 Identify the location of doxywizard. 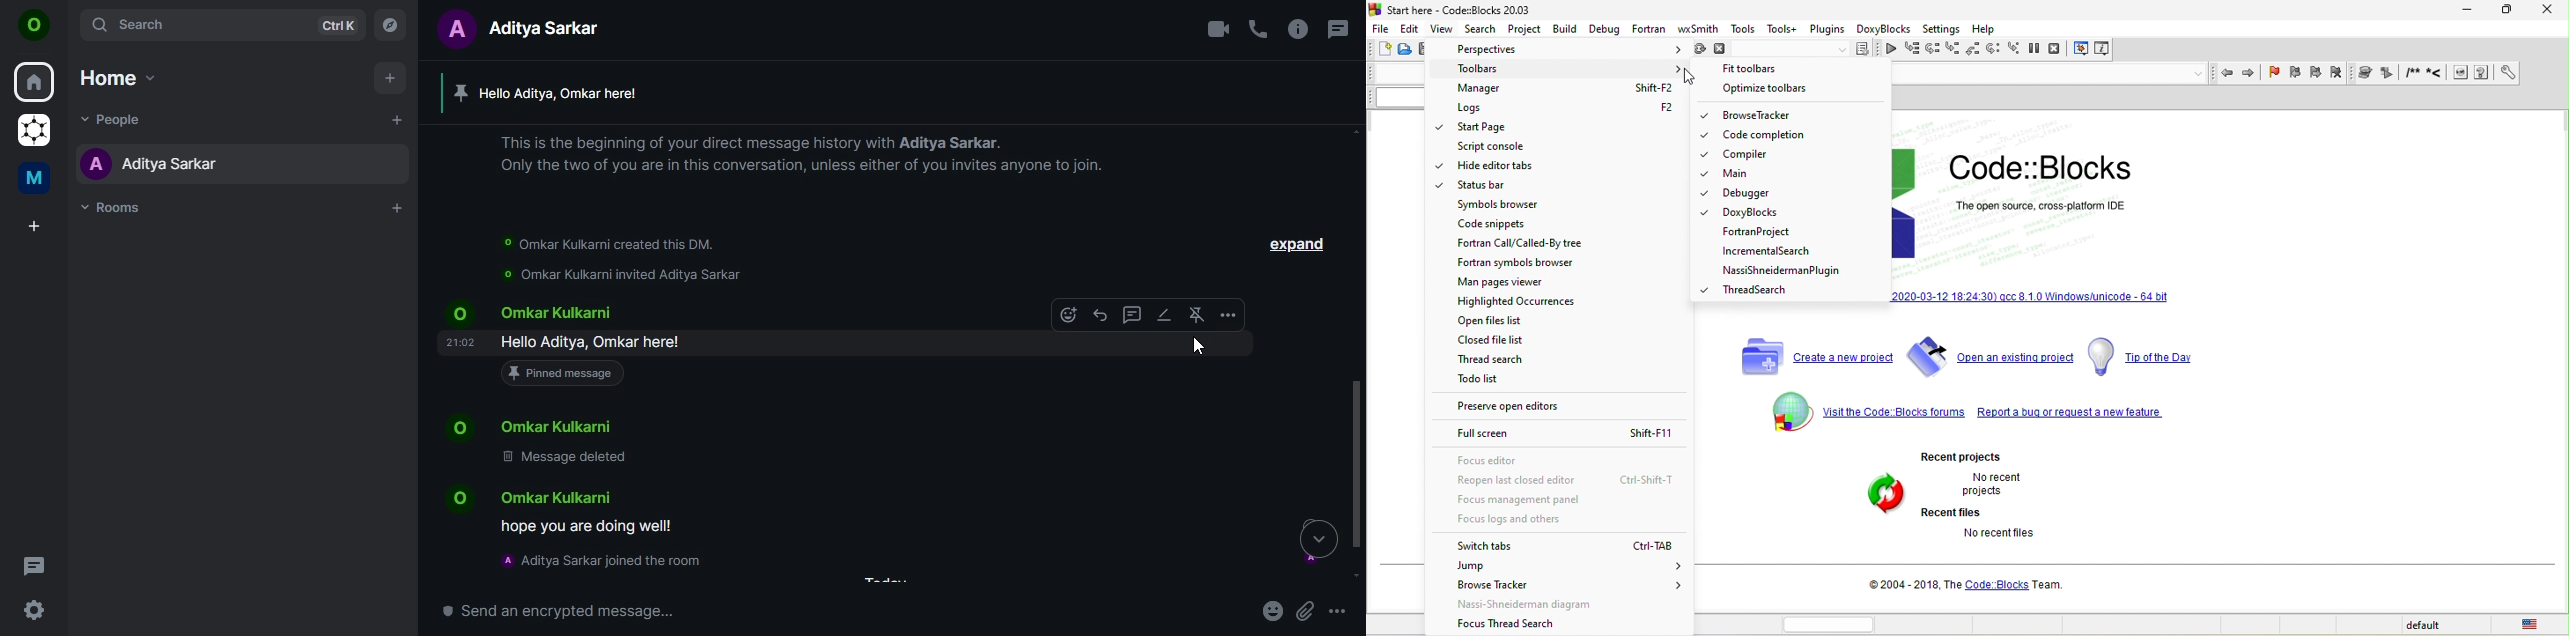
(2367, 71).